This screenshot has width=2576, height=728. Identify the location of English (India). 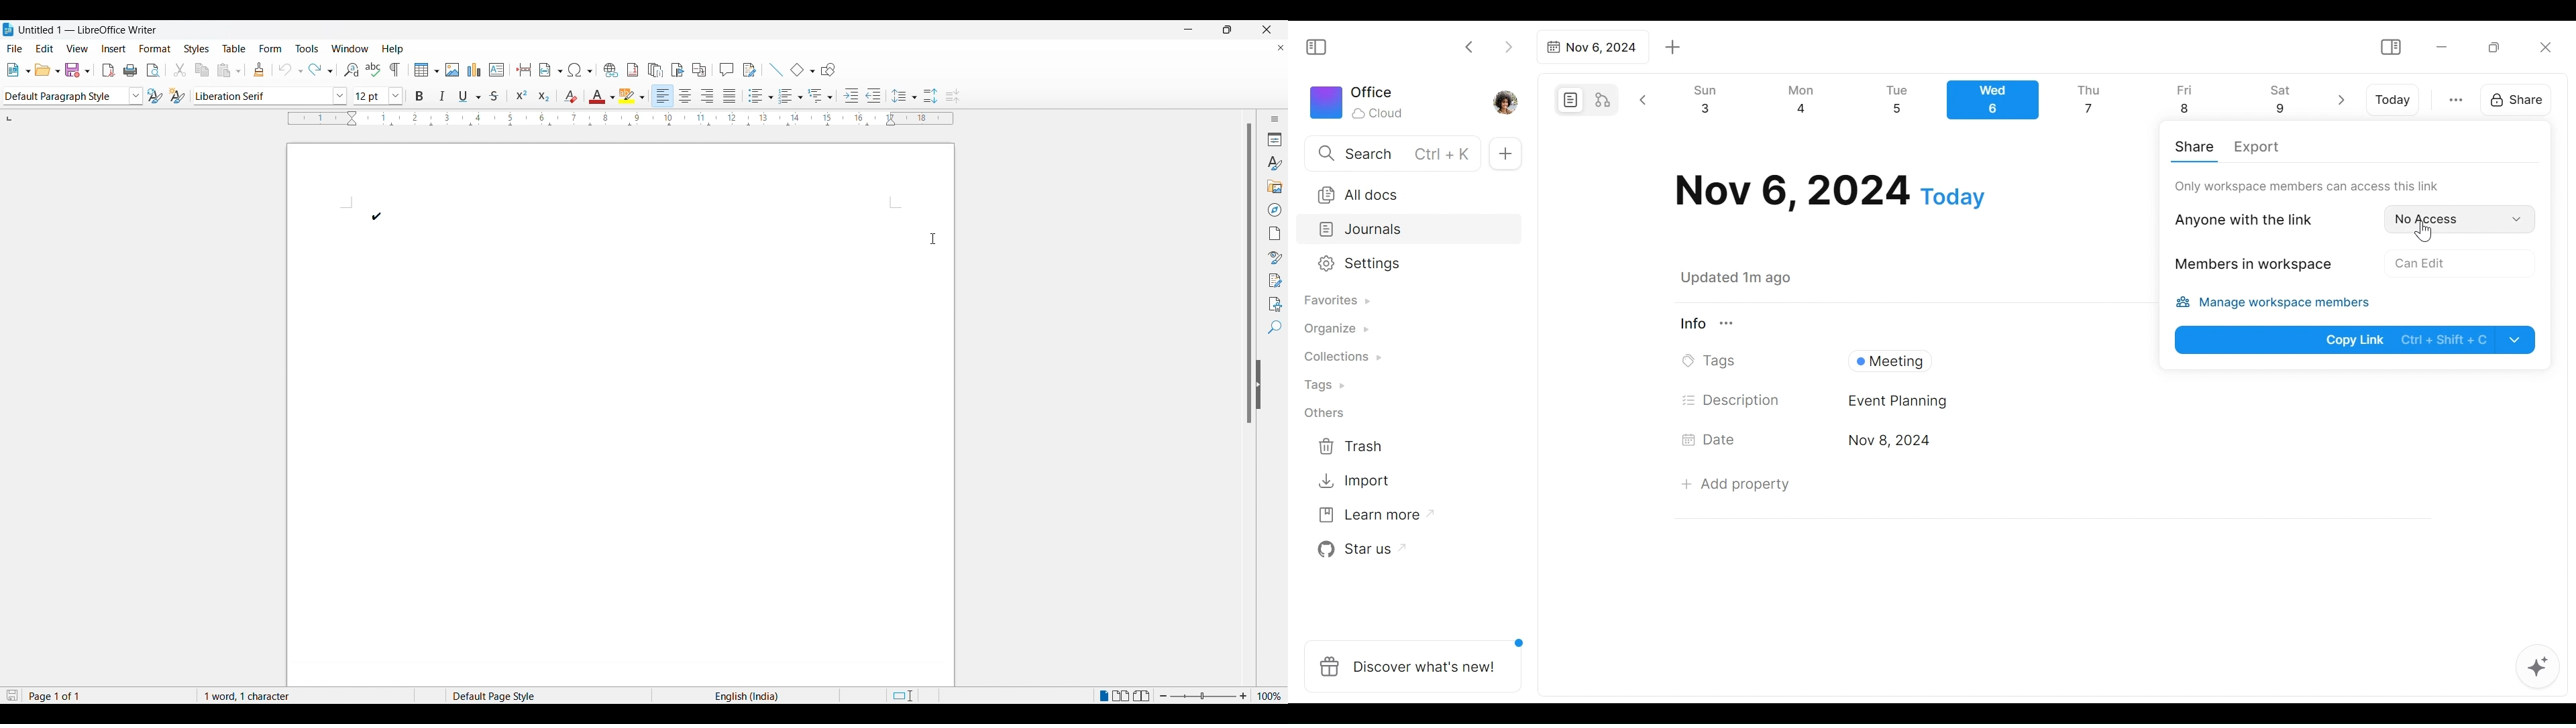
(751, 695).